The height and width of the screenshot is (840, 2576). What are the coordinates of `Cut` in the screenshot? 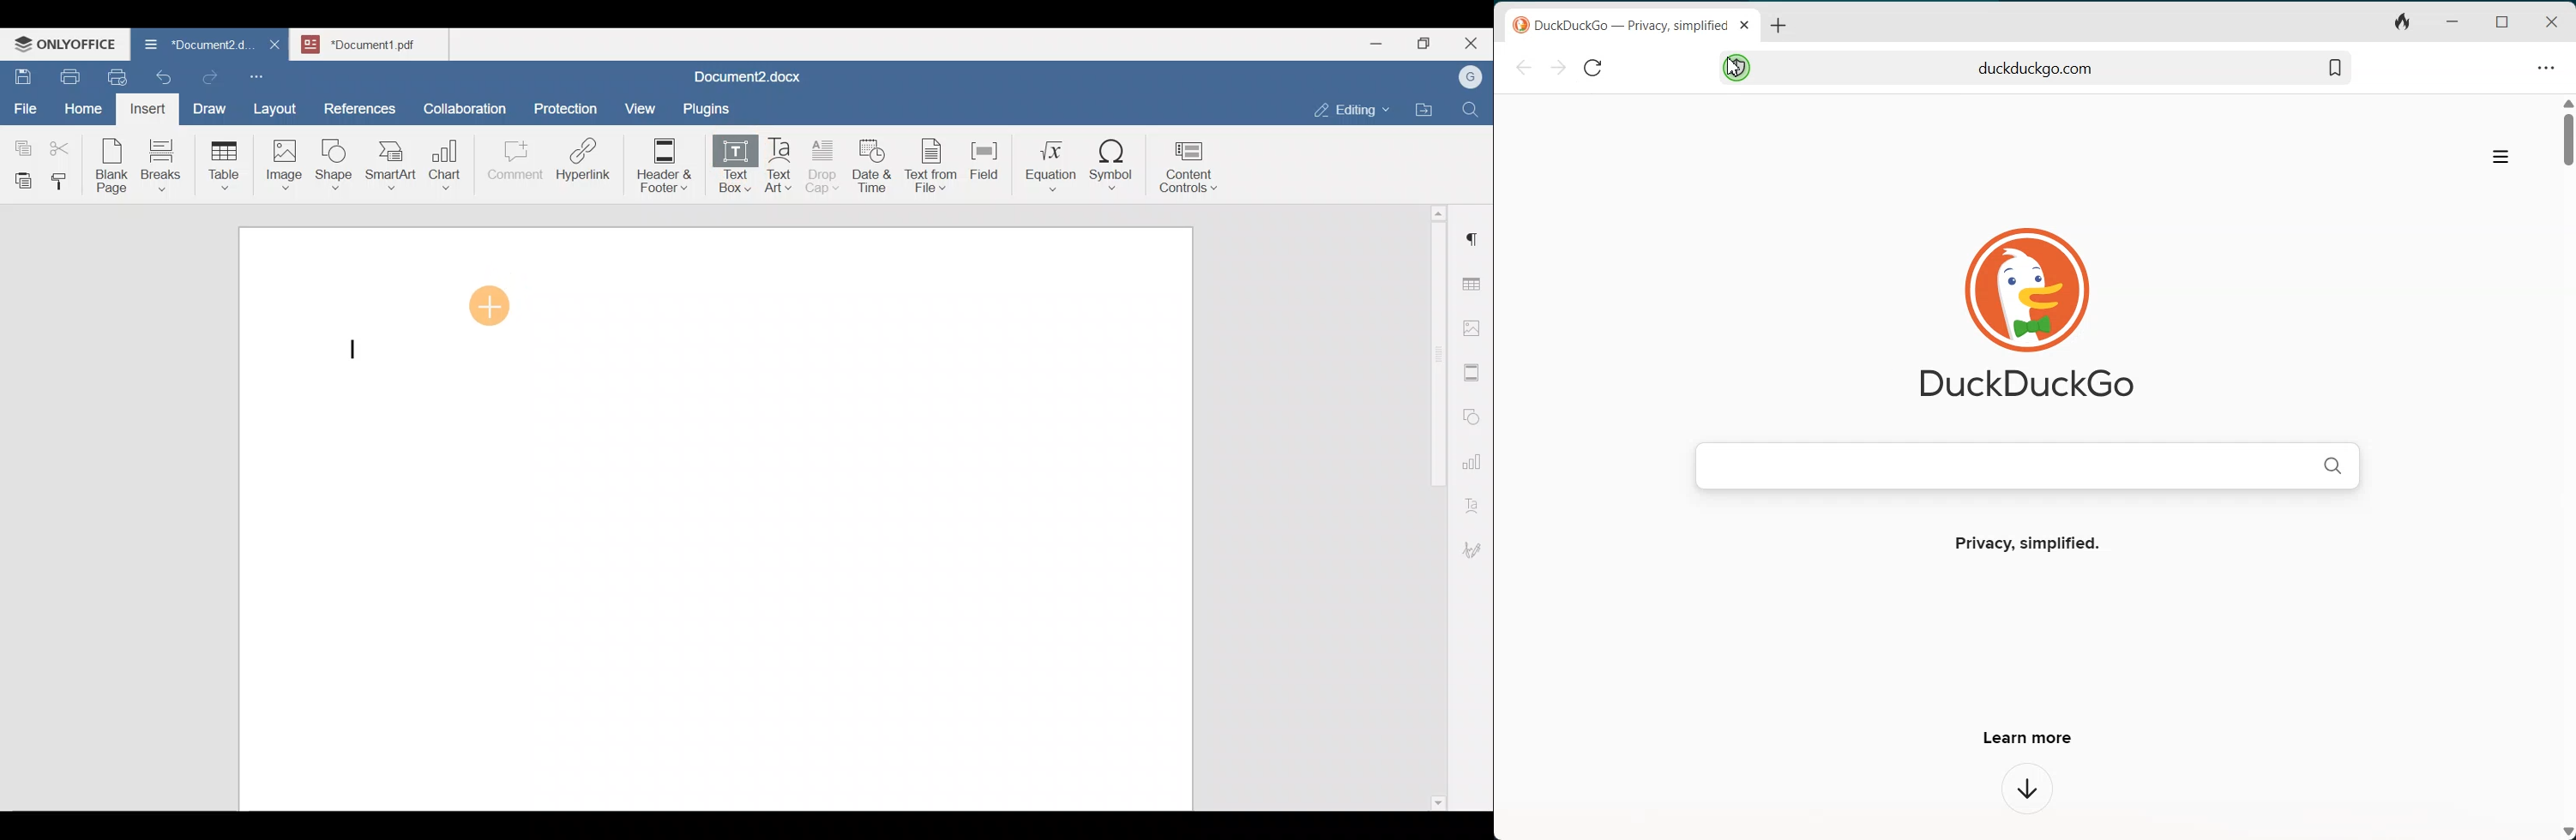 It's located at (65, 145).